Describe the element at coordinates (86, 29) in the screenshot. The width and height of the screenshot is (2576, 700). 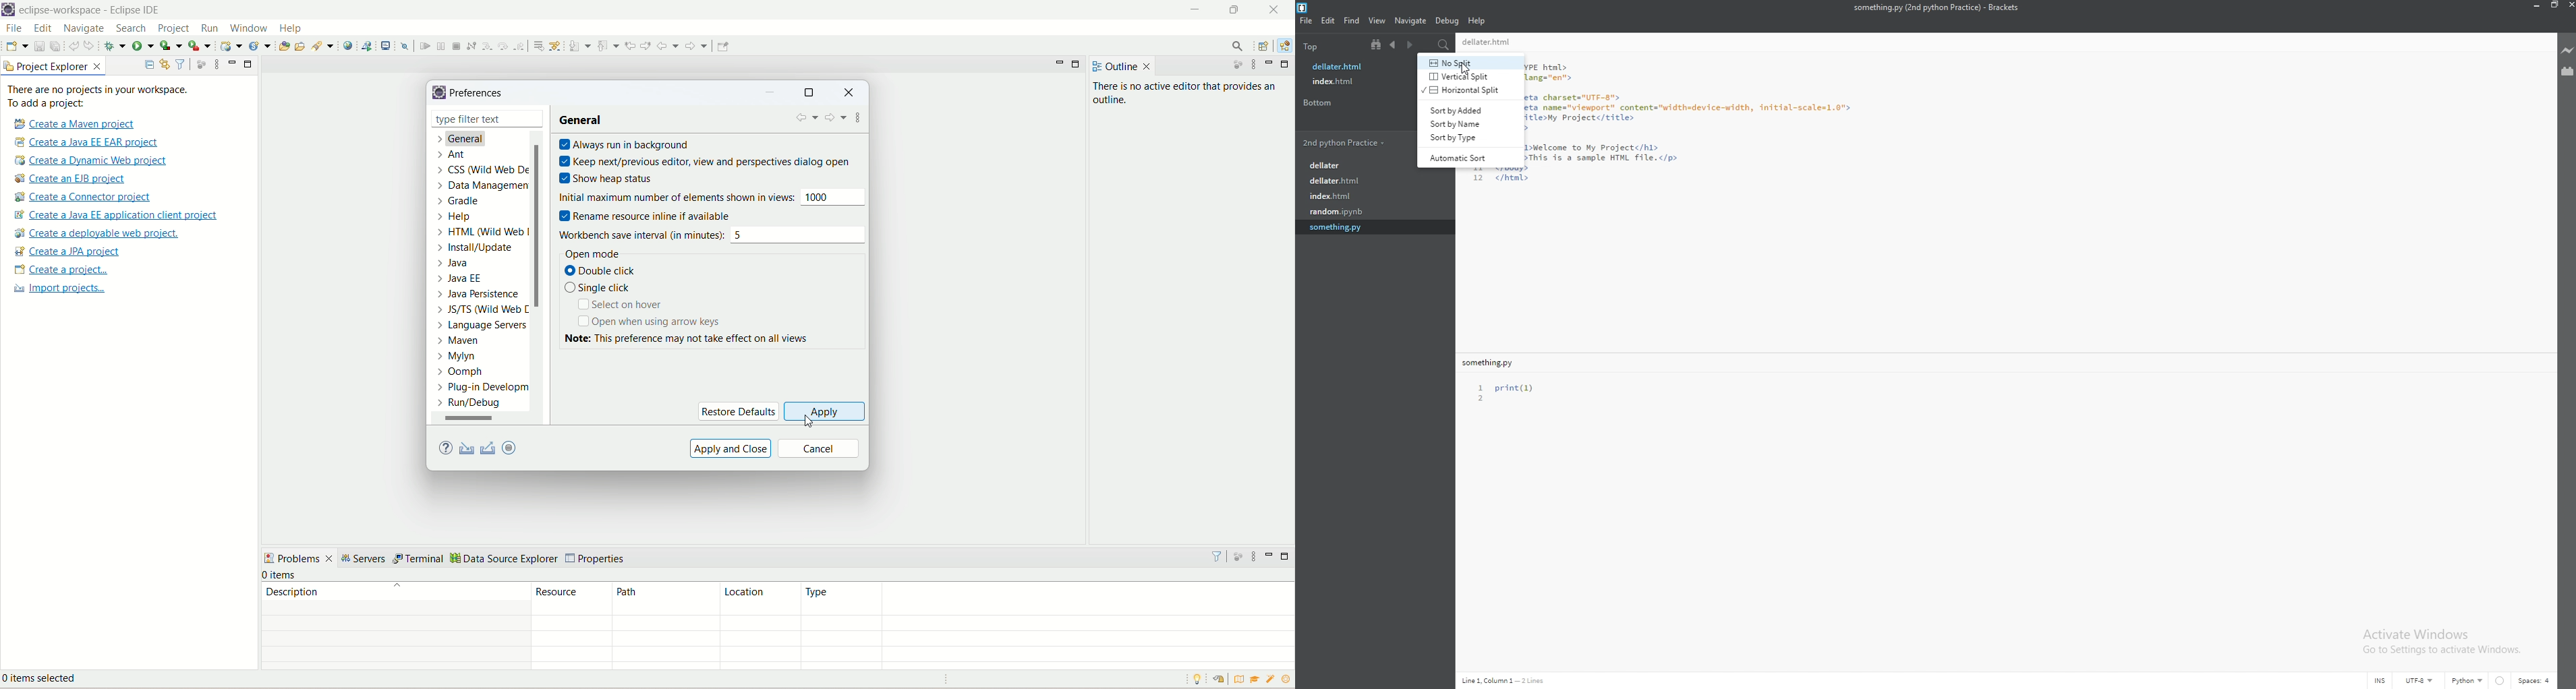
I see `navigate` at that location.